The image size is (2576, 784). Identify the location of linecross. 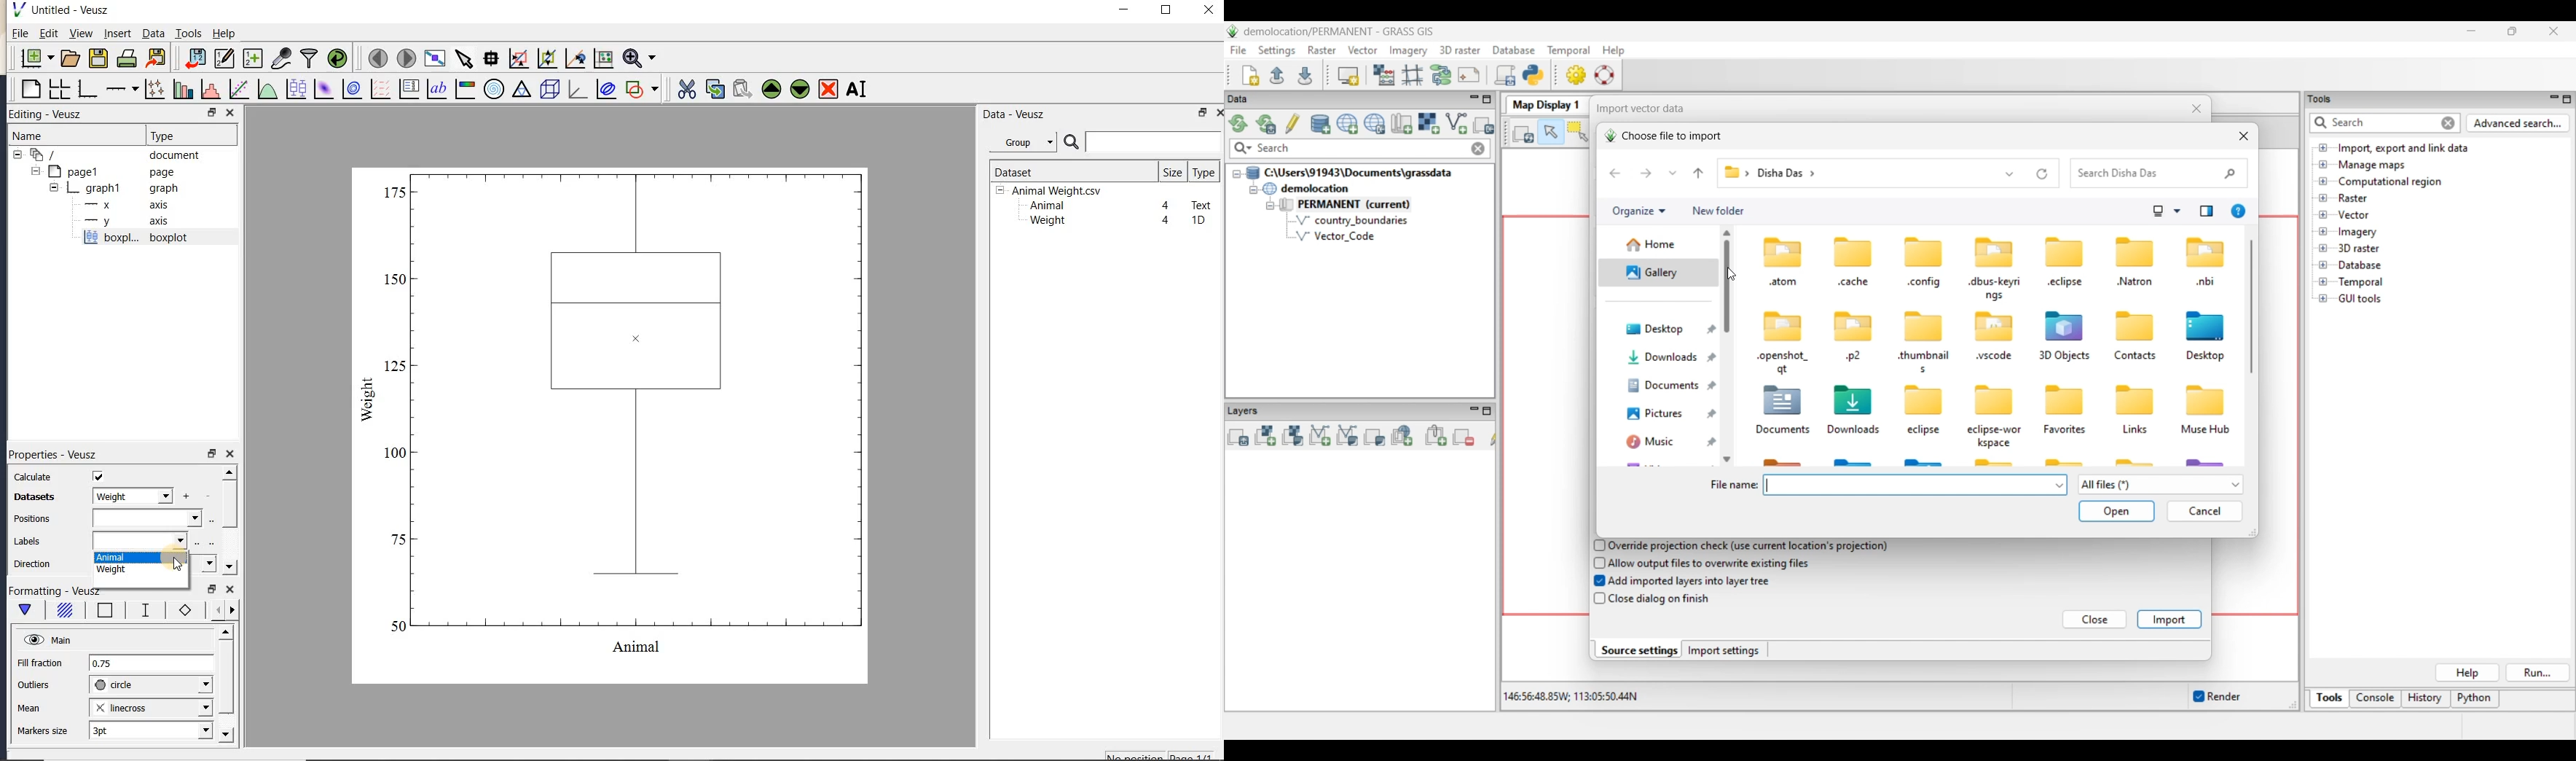
(149, 707).